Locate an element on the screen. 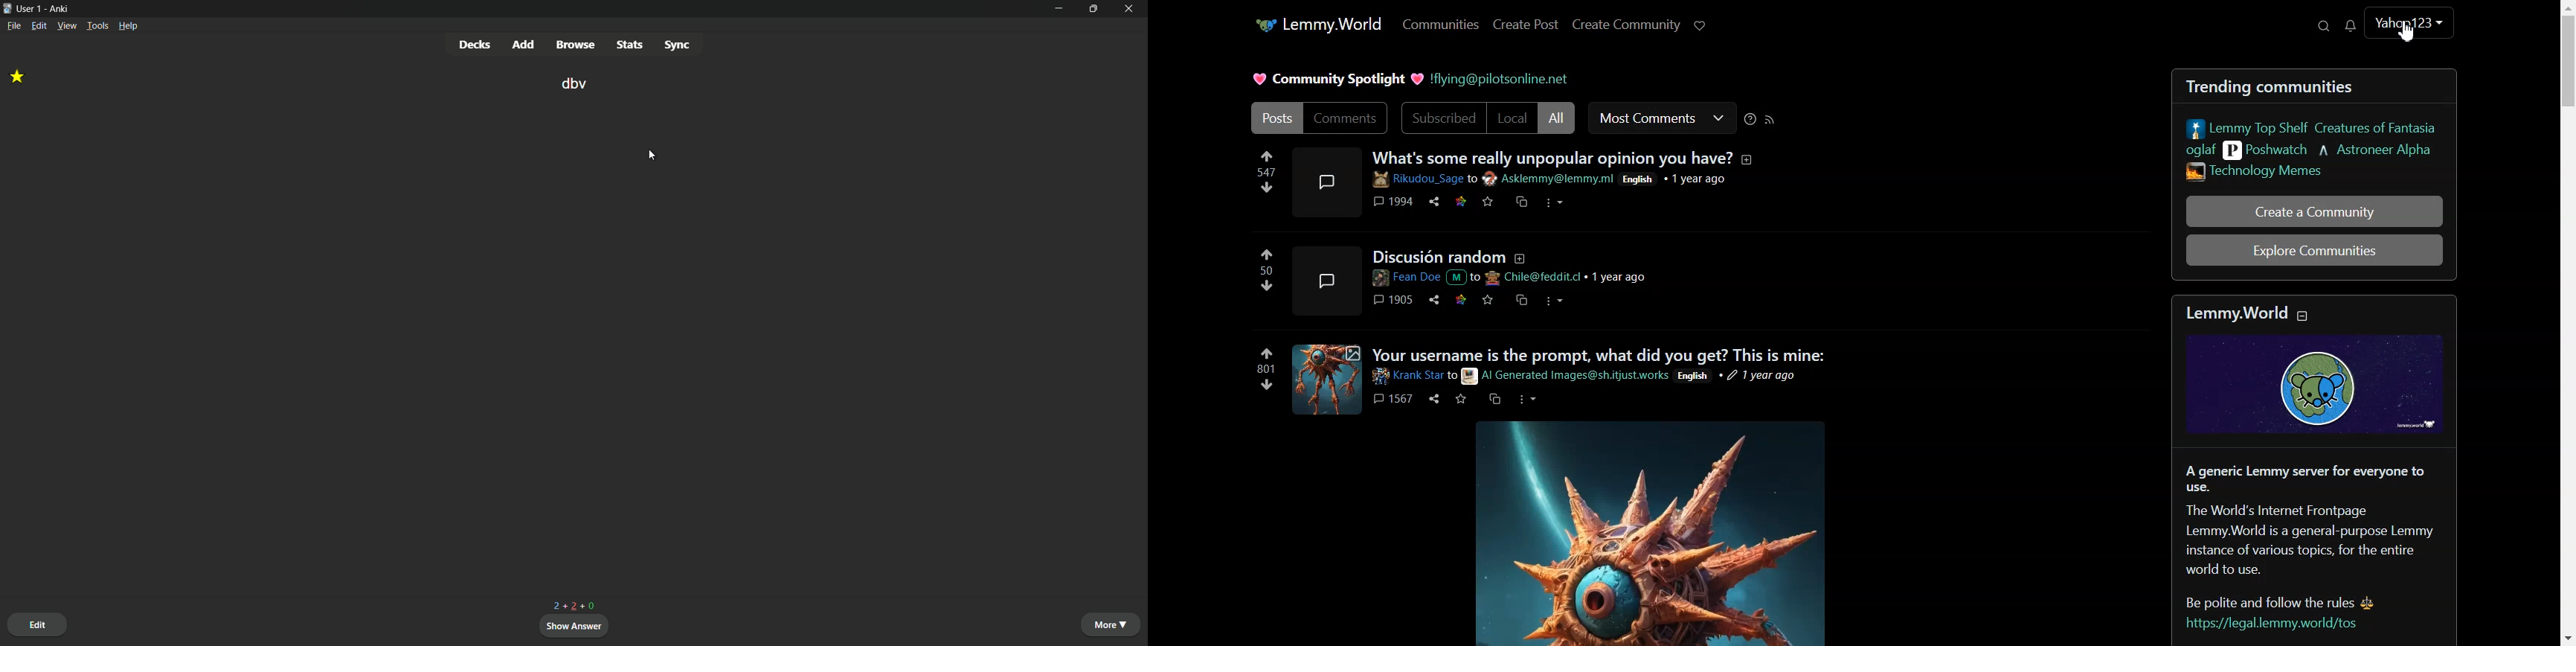 The height and width of the screenshot is (672, 2576). All is located at coordinates (1557, 118).